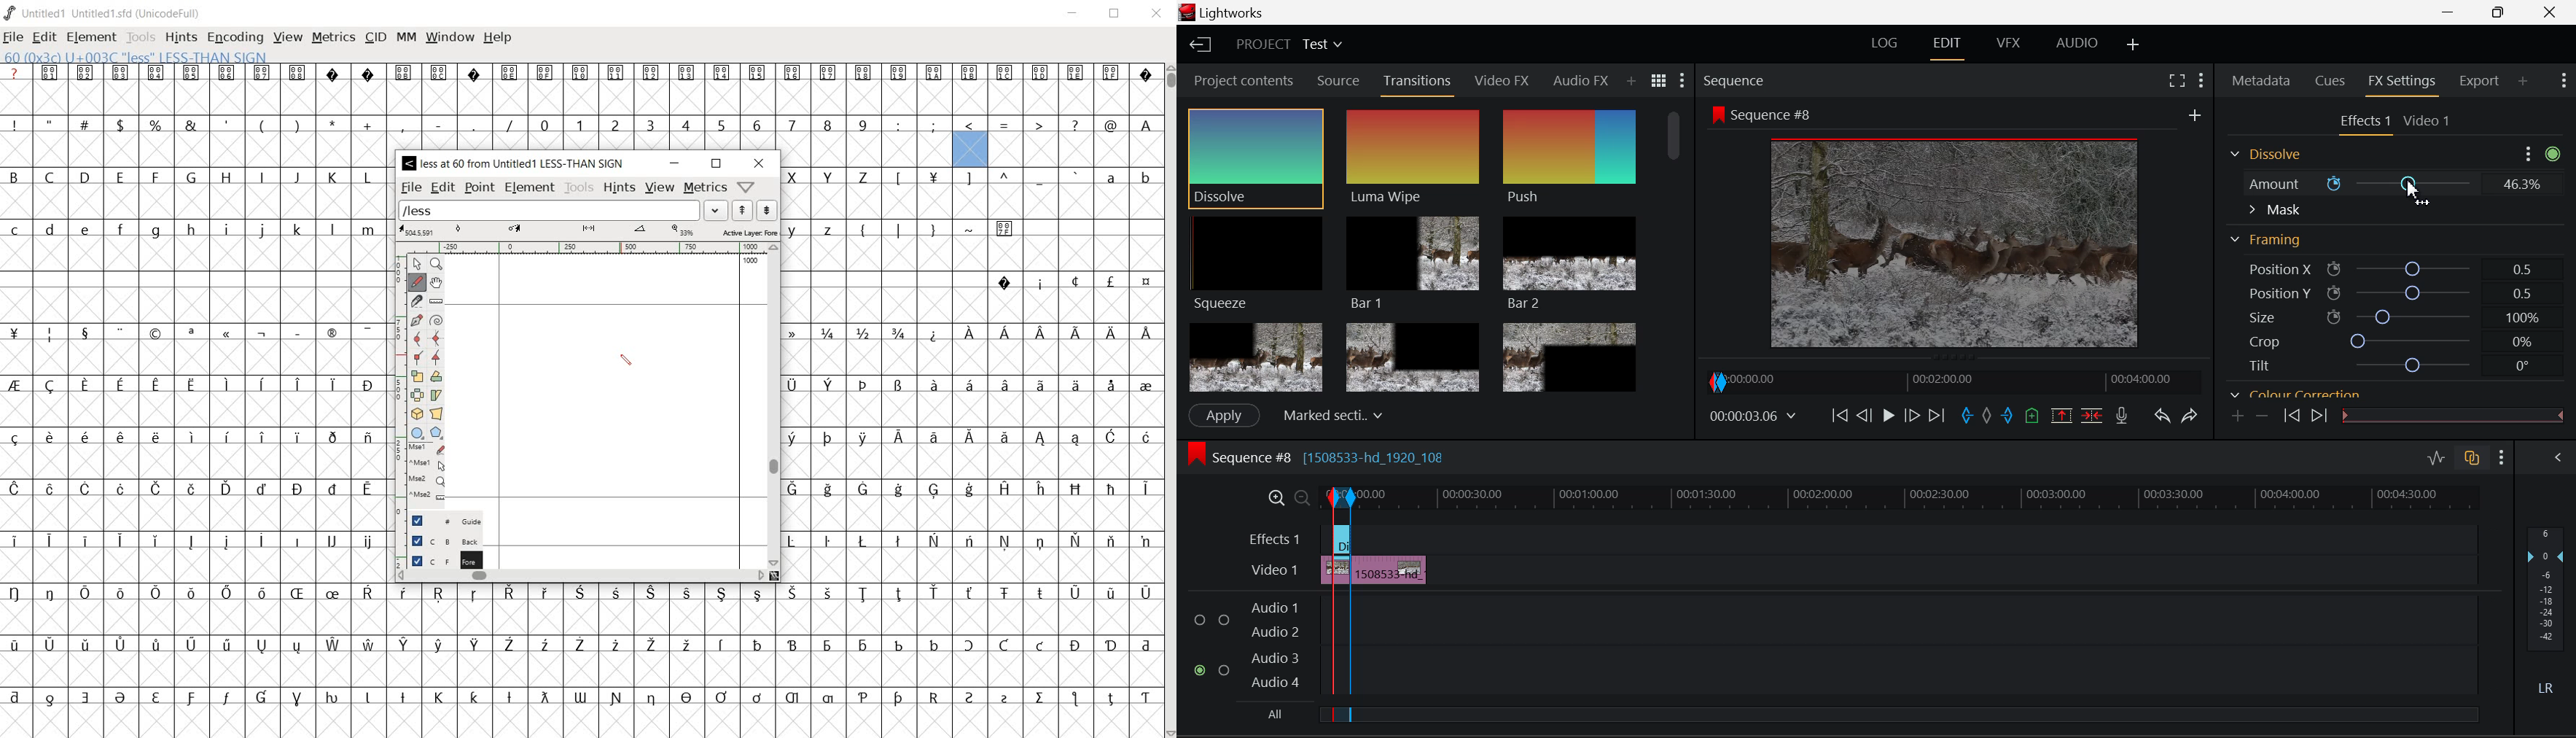 Image resolution: width=2576 pixels, height=756 pixels. I want to click on Dissolve Section, so click(2270, 155).